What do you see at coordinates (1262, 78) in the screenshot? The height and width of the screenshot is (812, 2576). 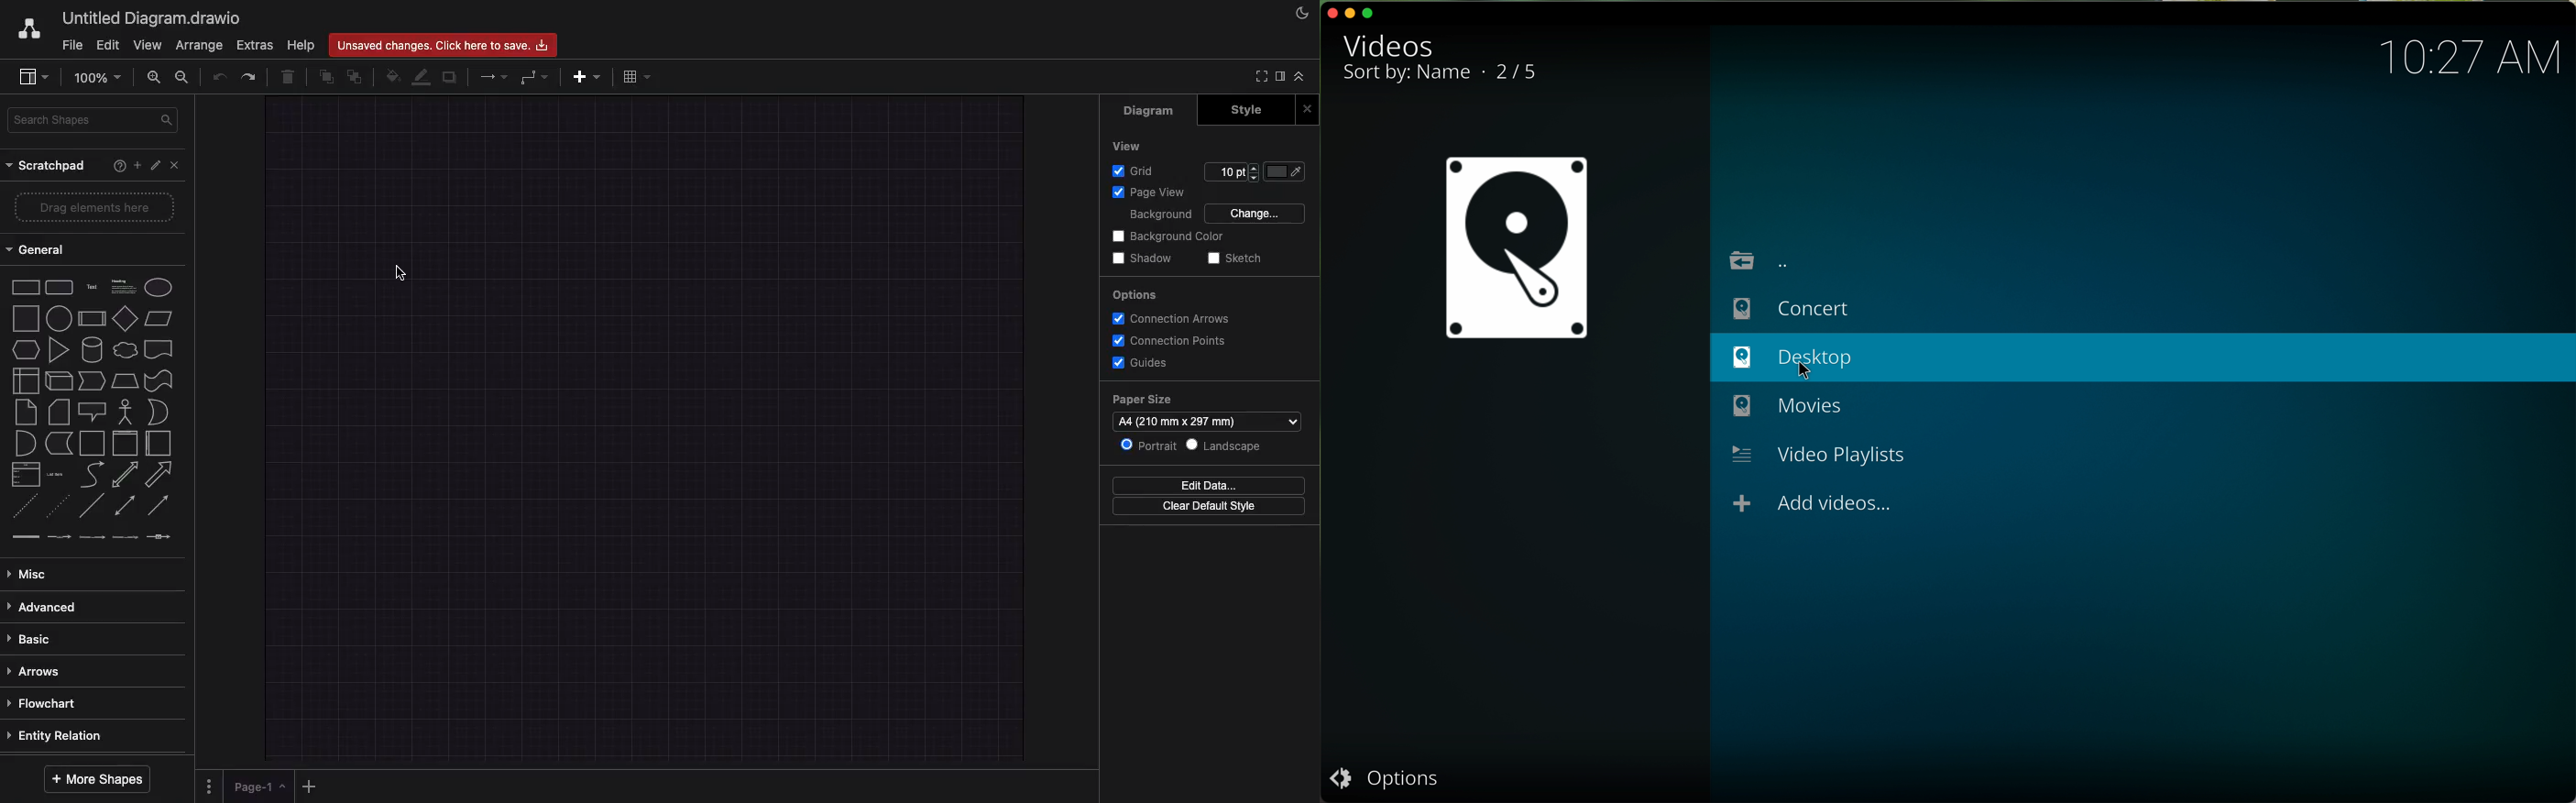 I see `Full screen` at bounding box center [1262, 78].